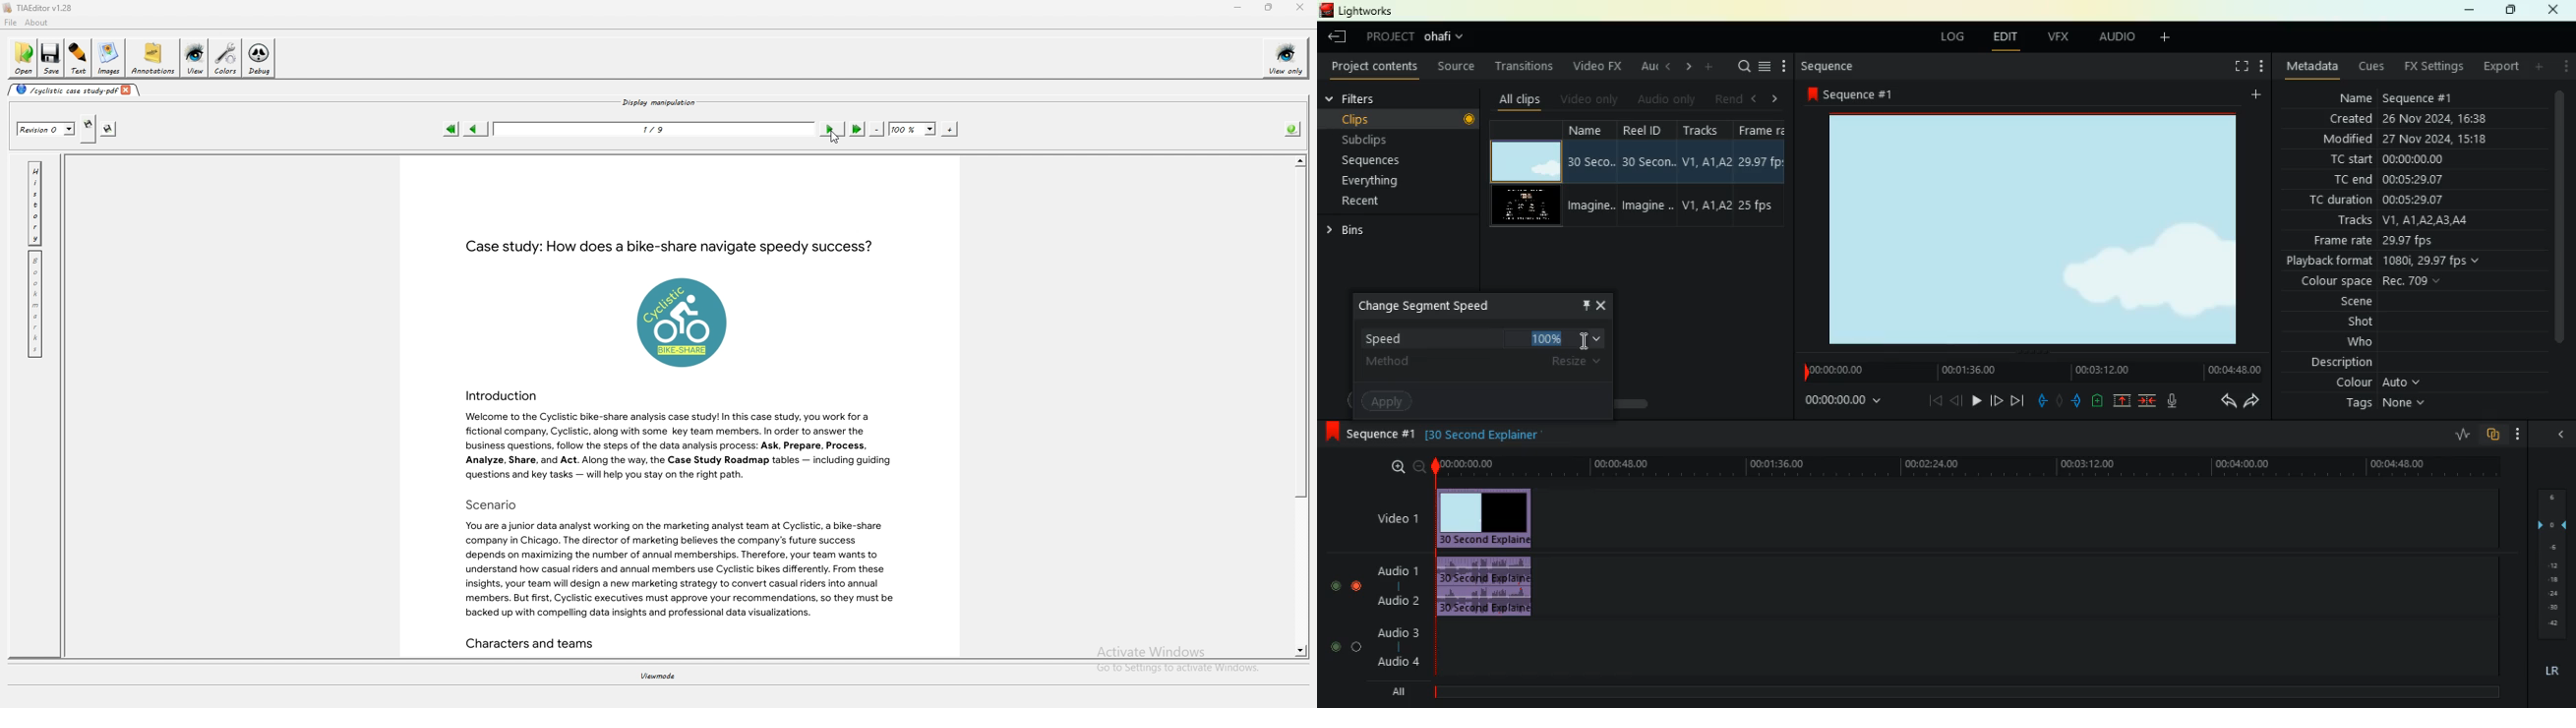 The image size is (2576, 728). Describe the element at coordinates (2391, 97) in the screenshot. I see `name` at that location.